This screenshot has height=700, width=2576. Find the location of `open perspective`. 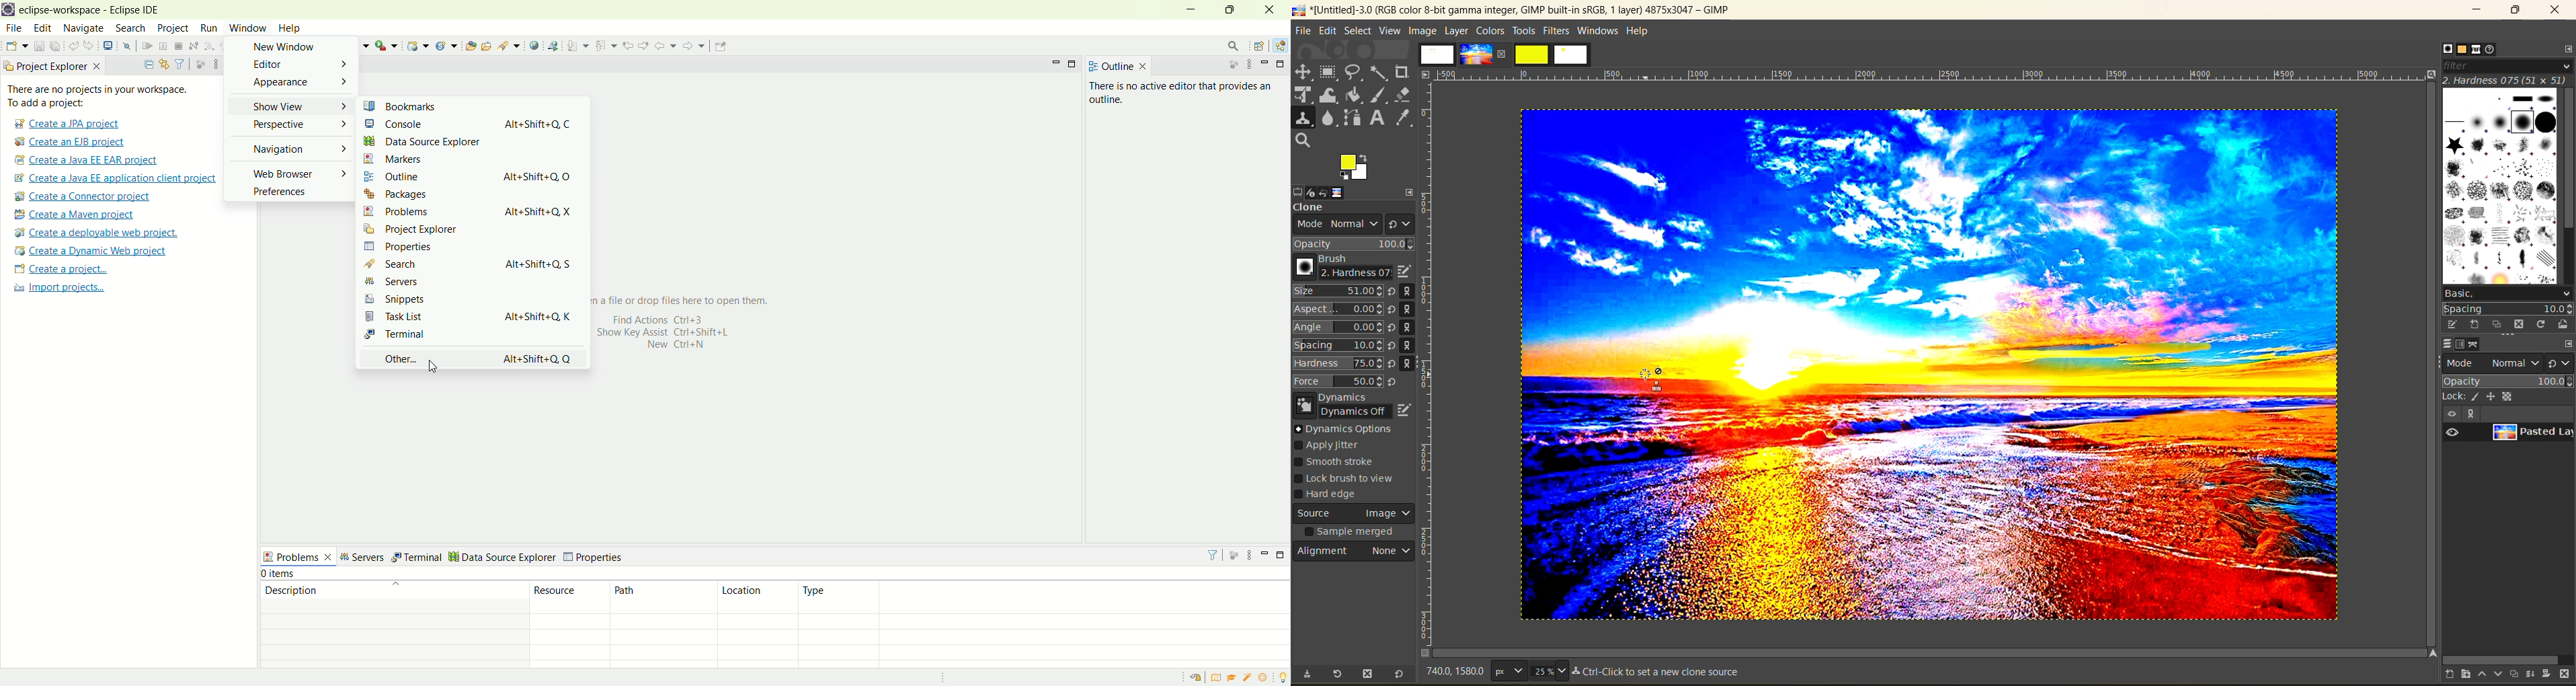

open perspective is located at coordinates (1258, 44).